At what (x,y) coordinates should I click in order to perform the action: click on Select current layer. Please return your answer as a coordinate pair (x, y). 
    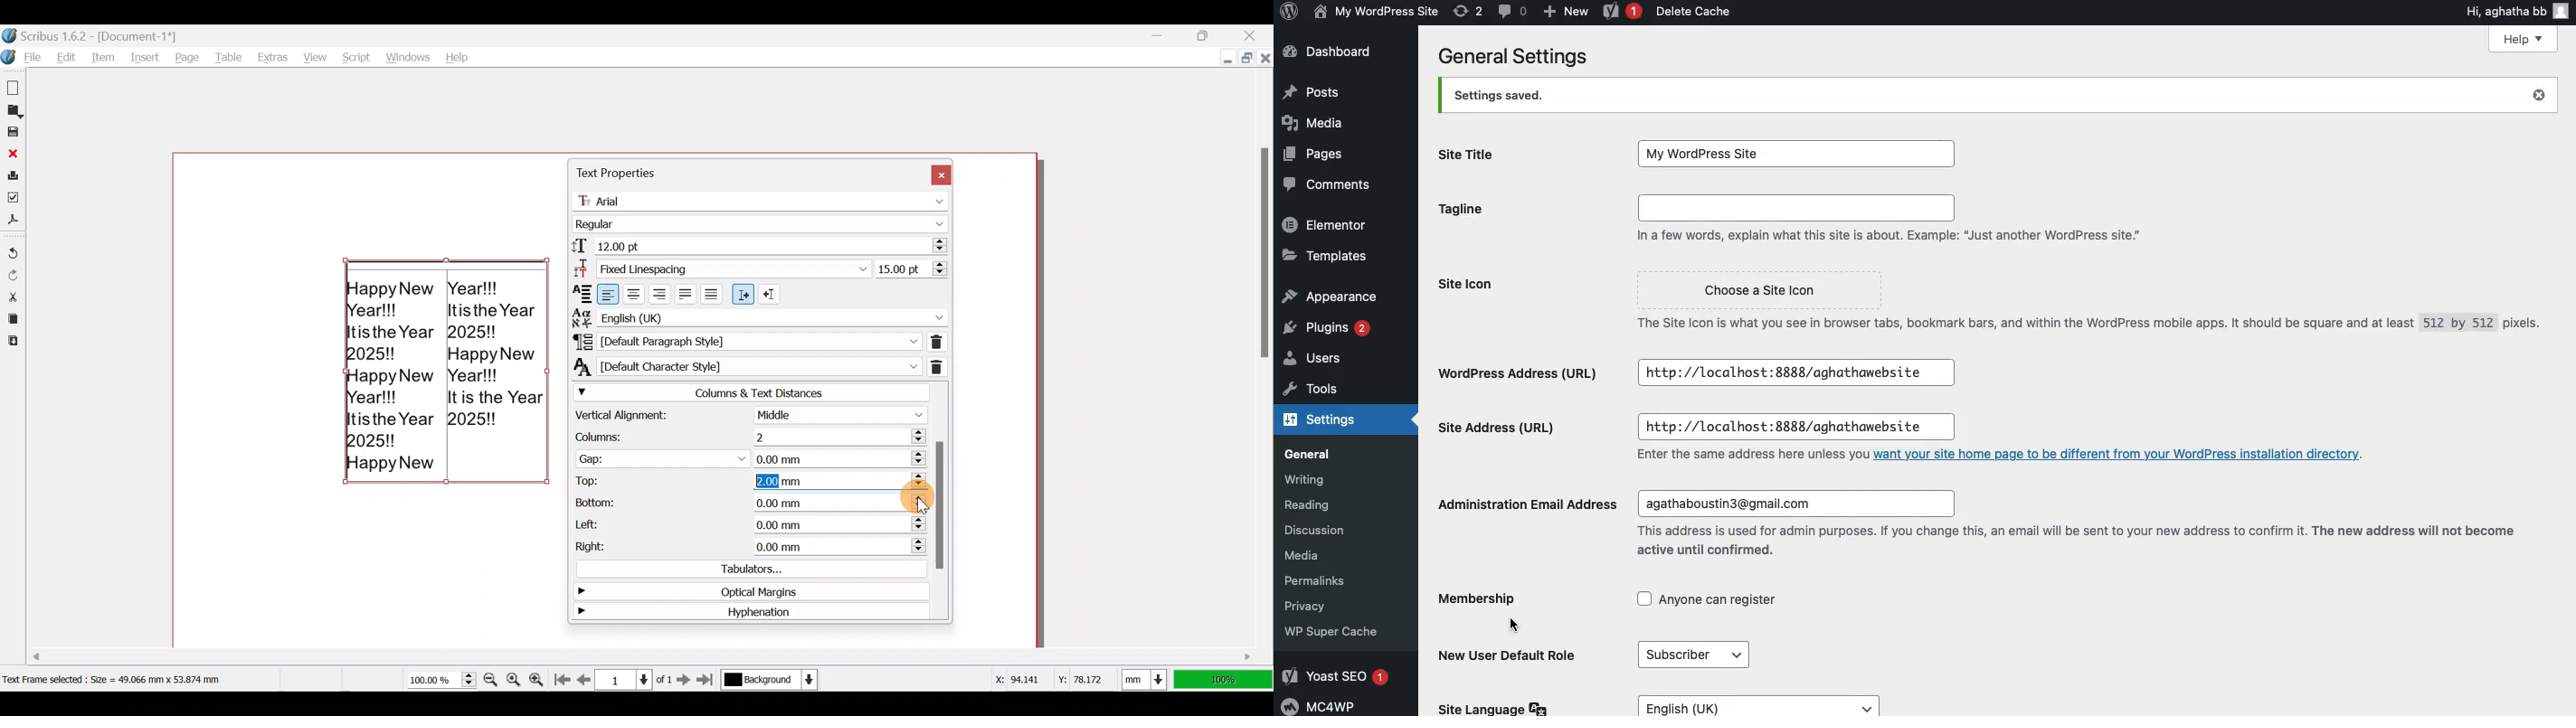
    Looking at the image, I should click on (768, 680).